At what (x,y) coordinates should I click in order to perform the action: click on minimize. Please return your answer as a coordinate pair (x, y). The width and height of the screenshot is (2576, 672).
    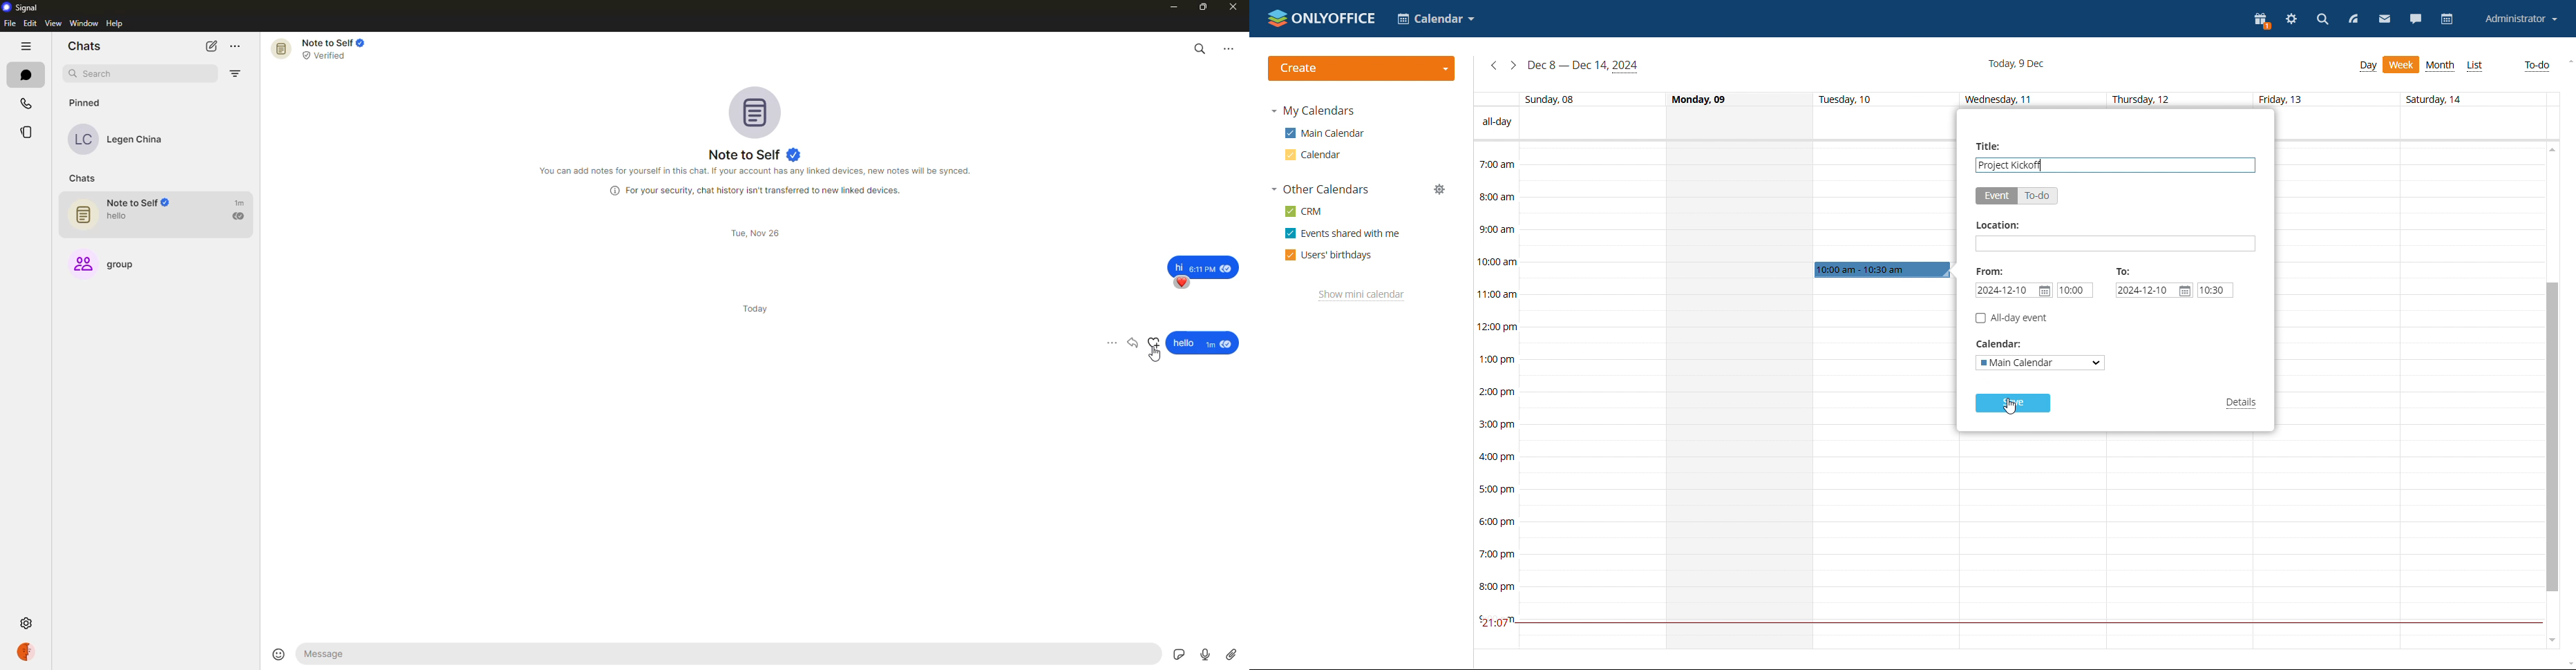
    Looking at the image, I should click on (1169, 7).